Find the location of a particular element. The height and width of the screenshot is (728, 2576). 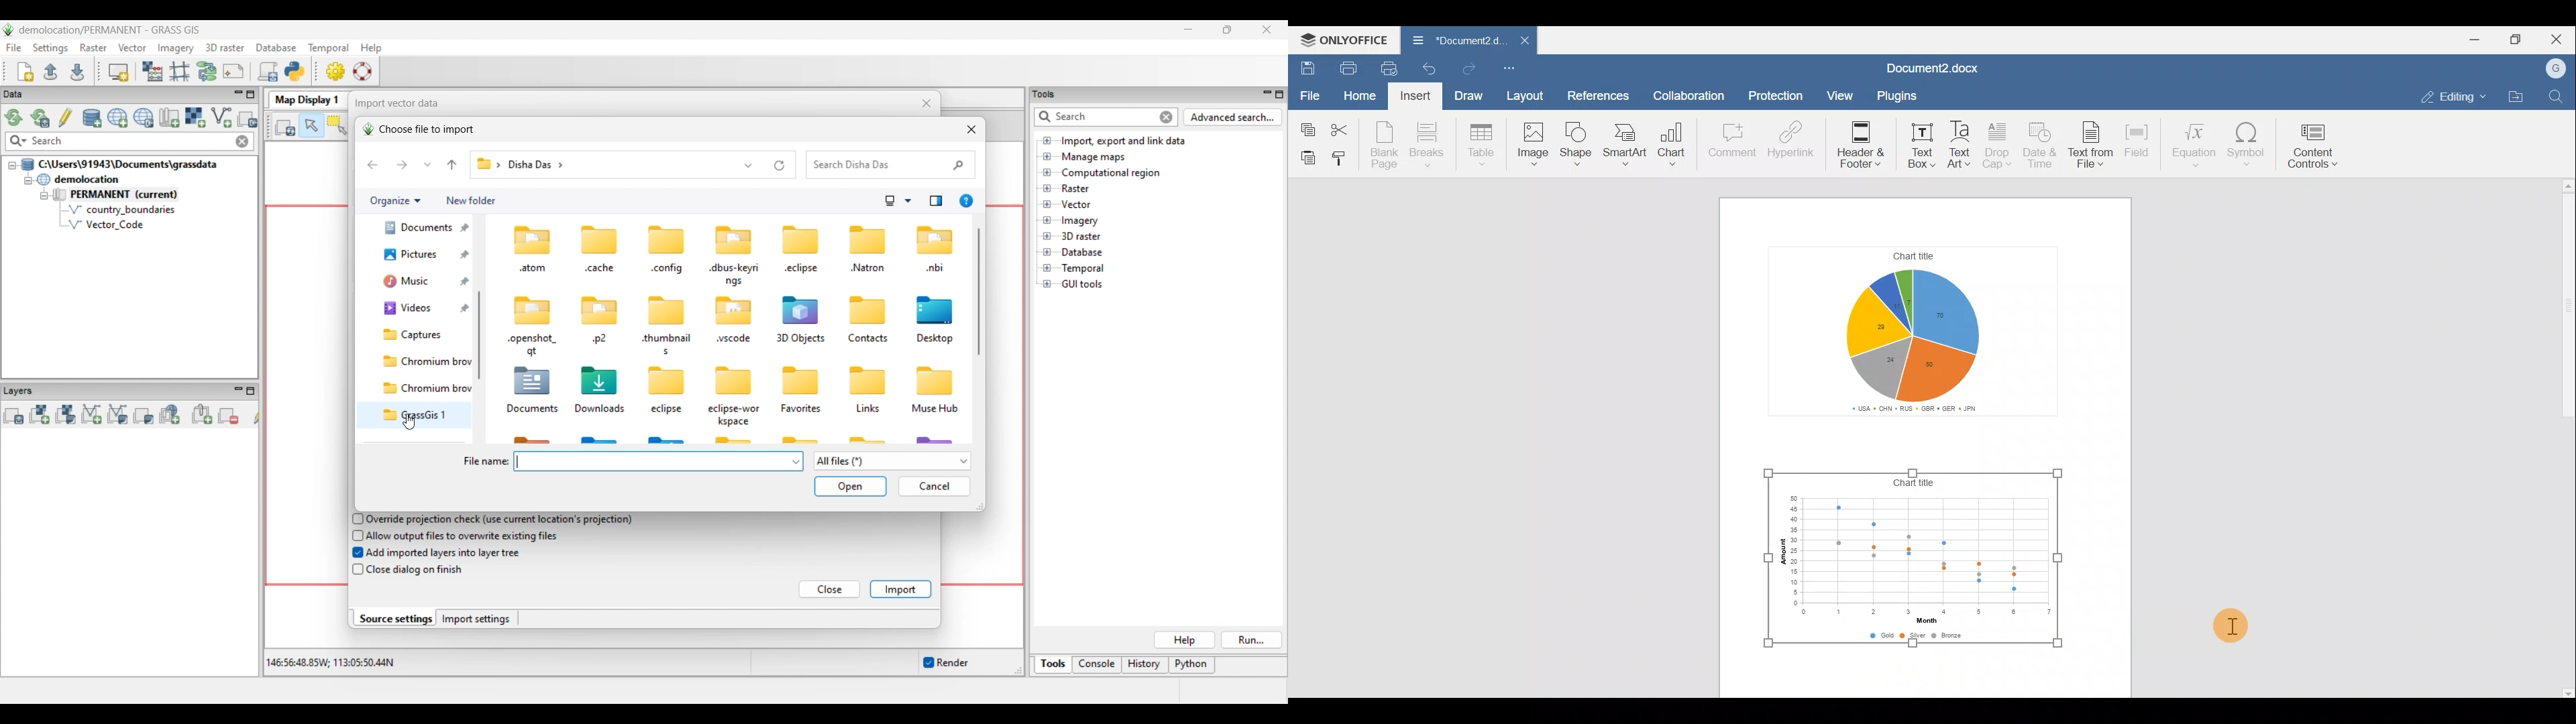

Symbol is located at coordinates (2247, 147).